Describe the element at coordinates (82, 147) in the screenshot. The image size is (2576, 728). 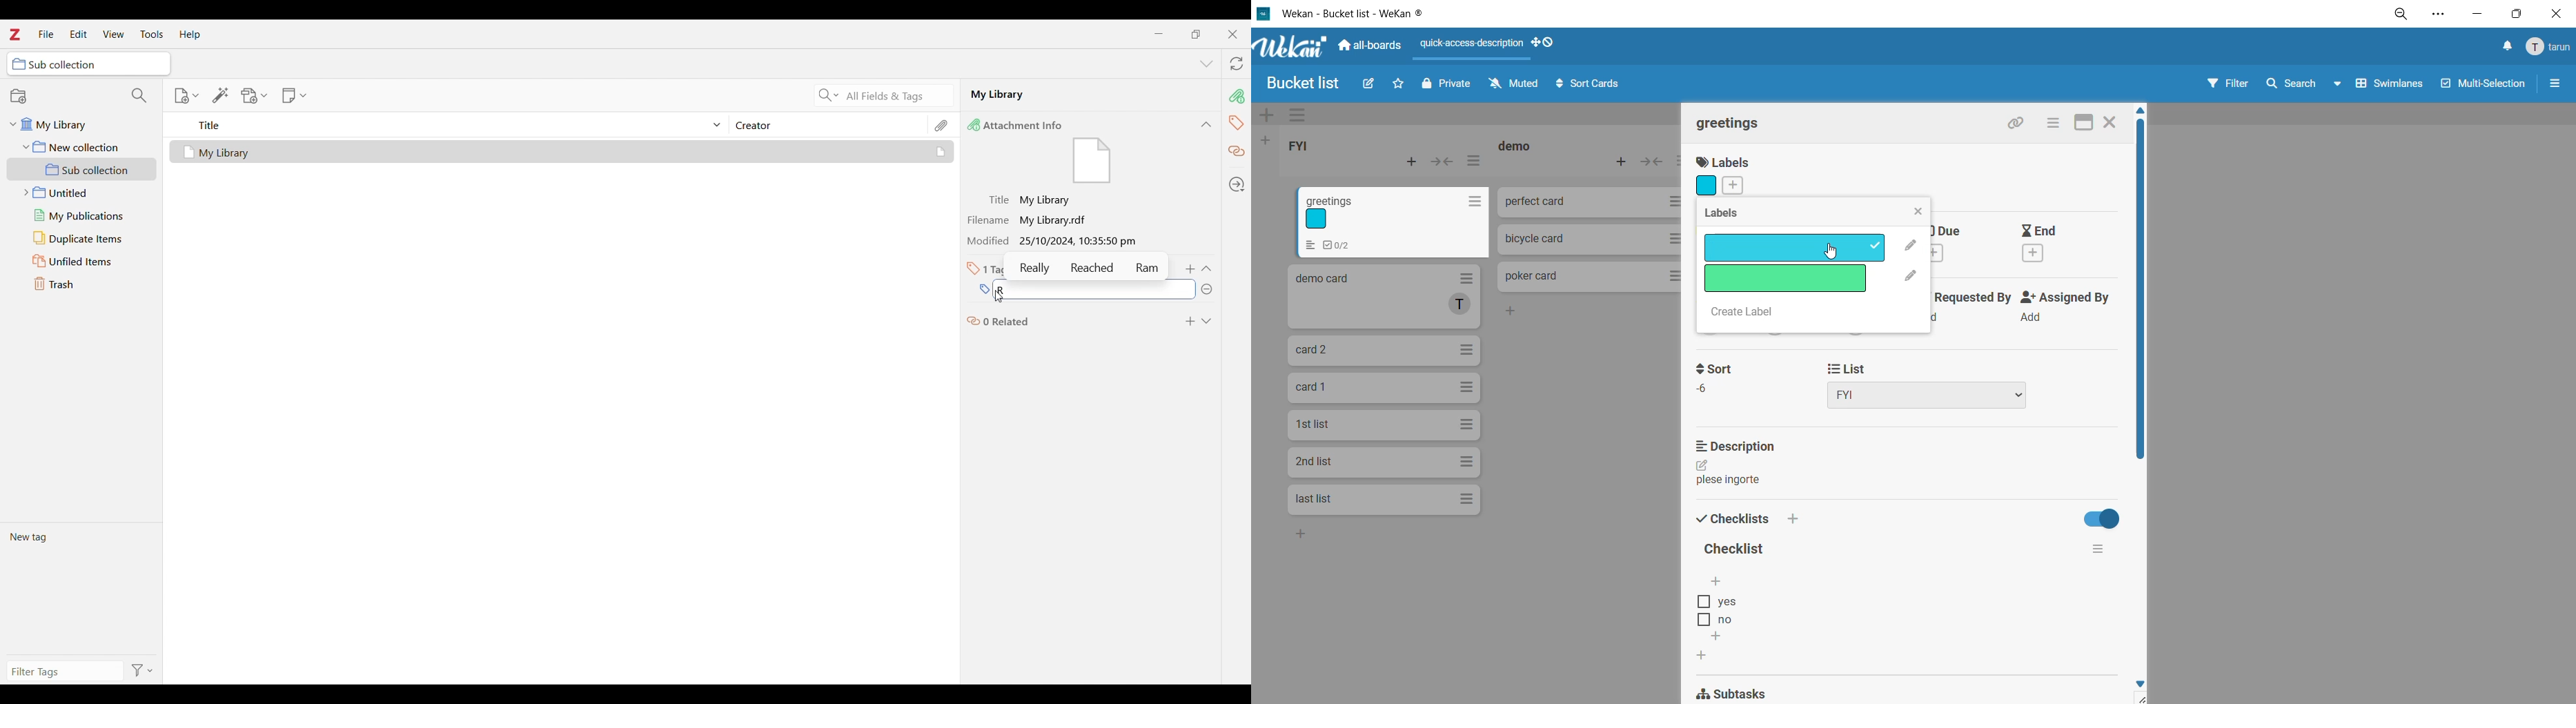
I see `New collection folder` at that location.